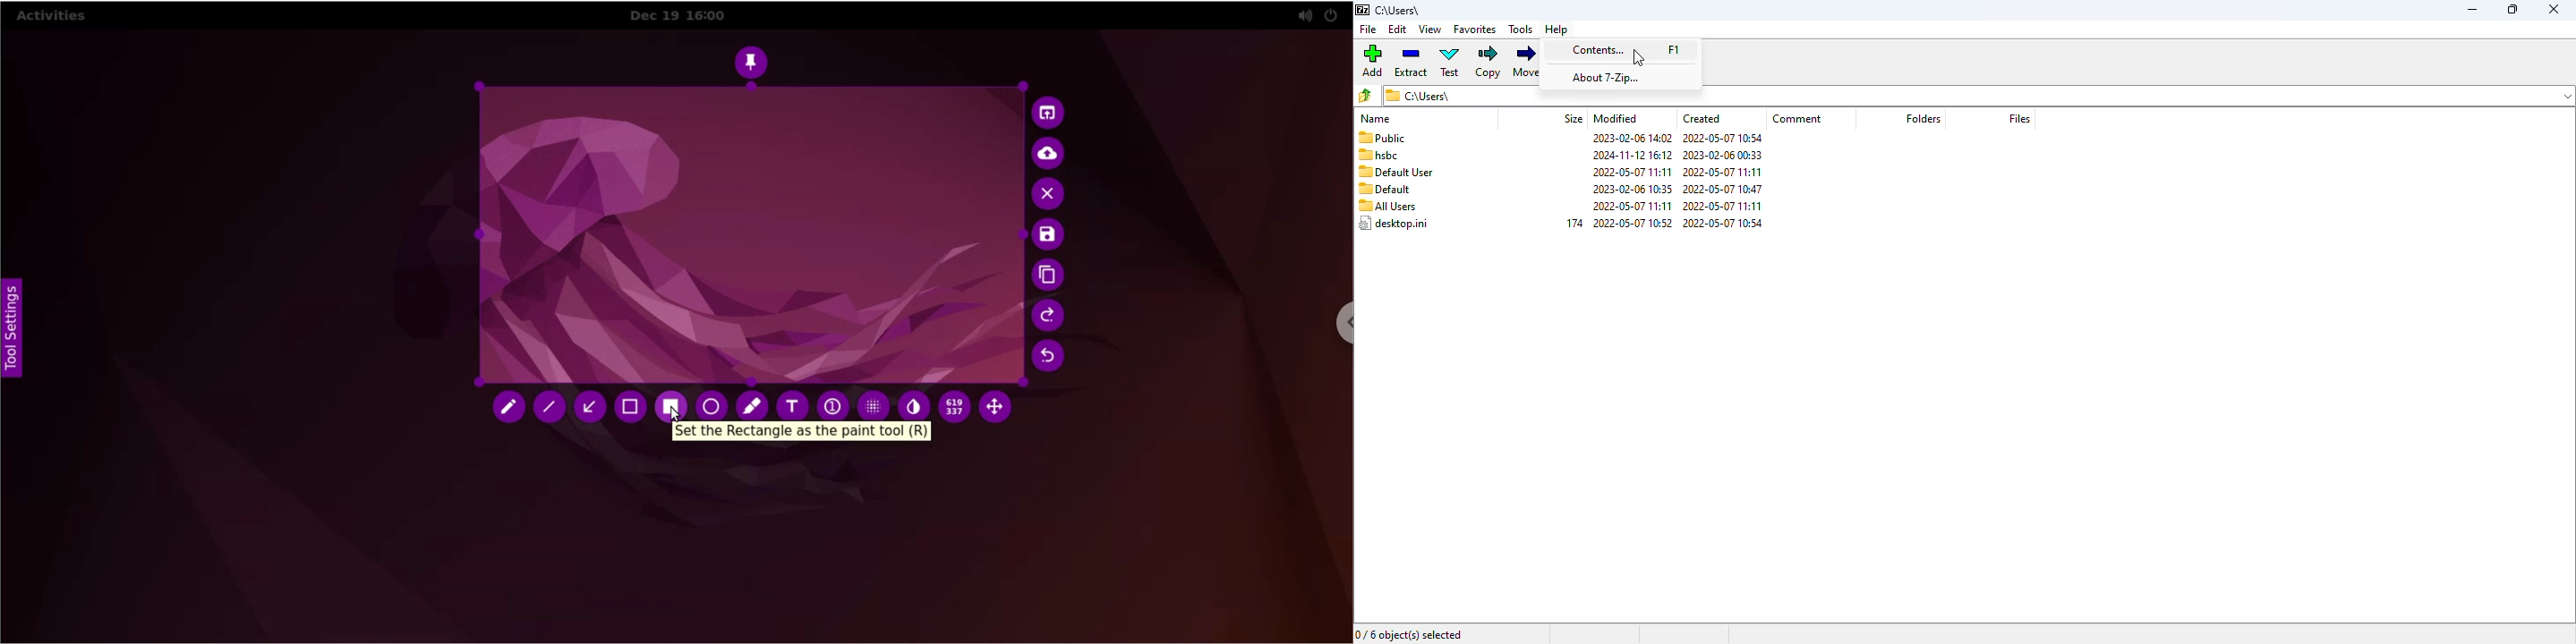  Describe the element at coordinates (1409, 635) in the screenshot. I see `0/6 object(s) selected` at that location.